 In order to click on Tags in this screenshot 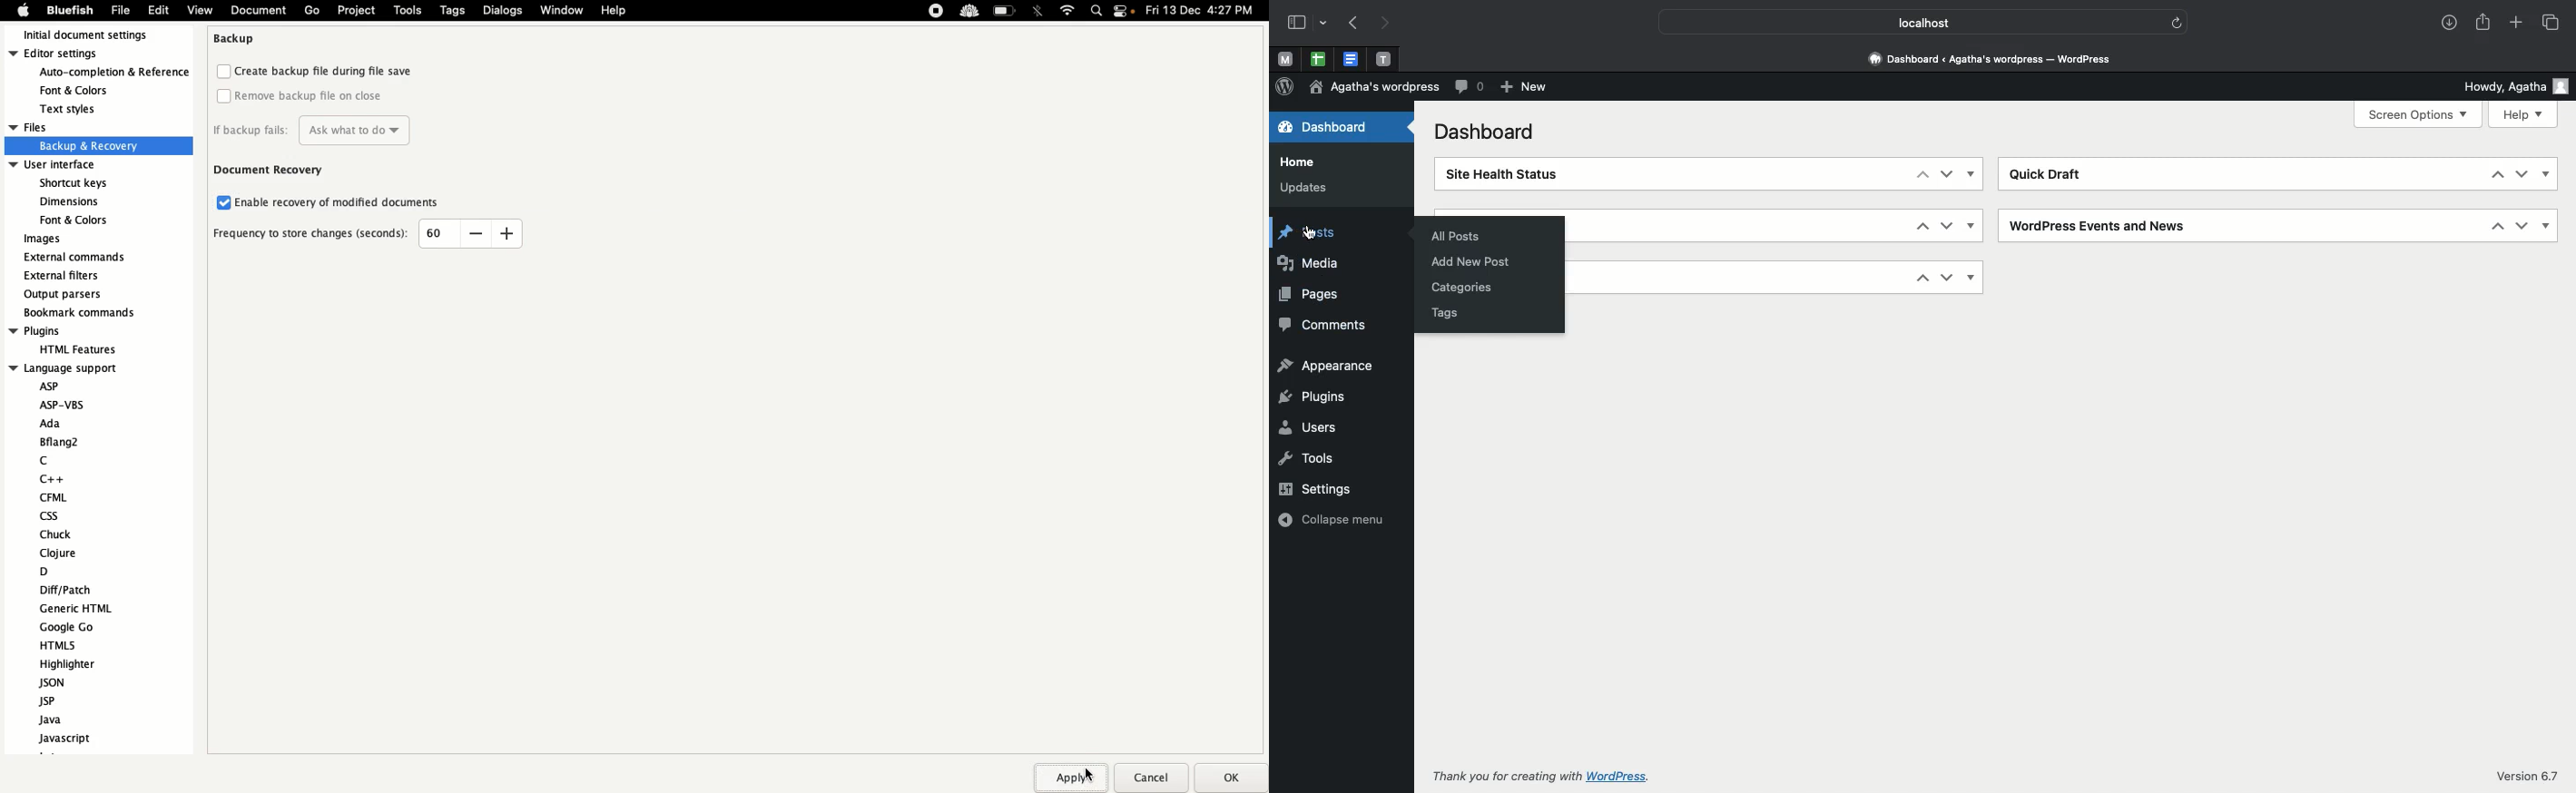, I will do `click(1445, 312)`.